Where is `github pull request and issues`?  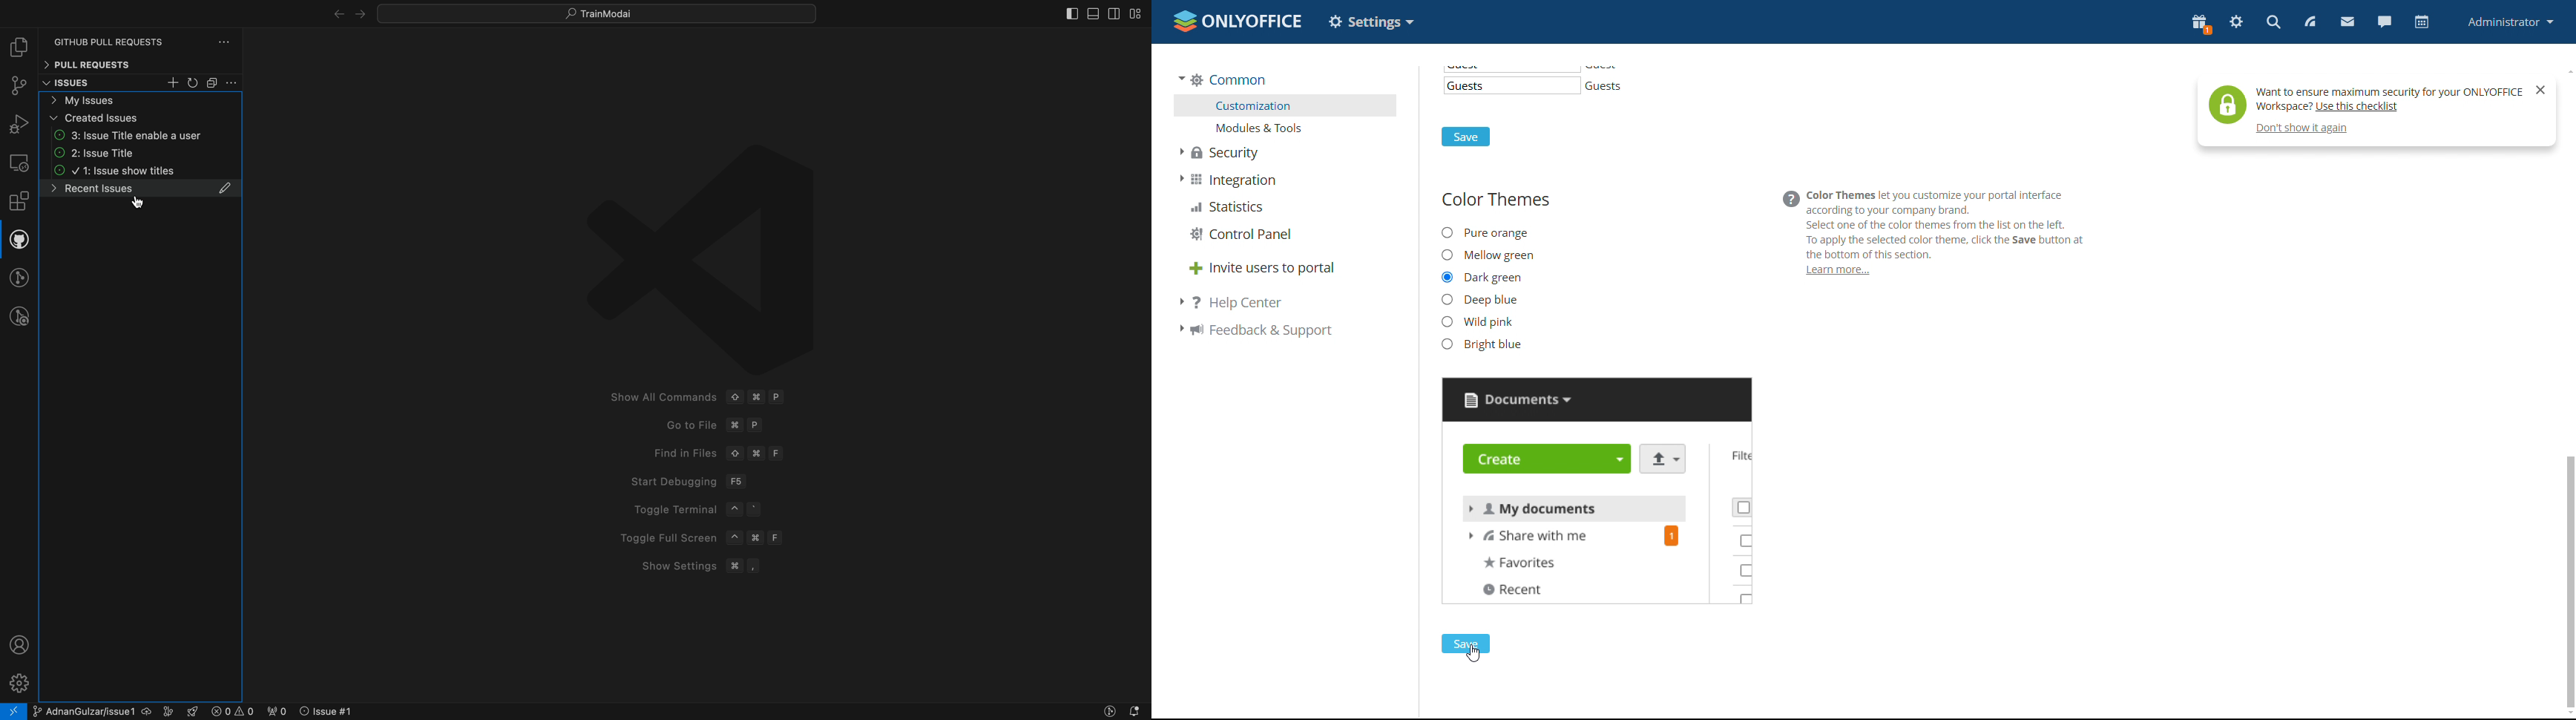
github pull request and issues is located at coordinates (18, 242).